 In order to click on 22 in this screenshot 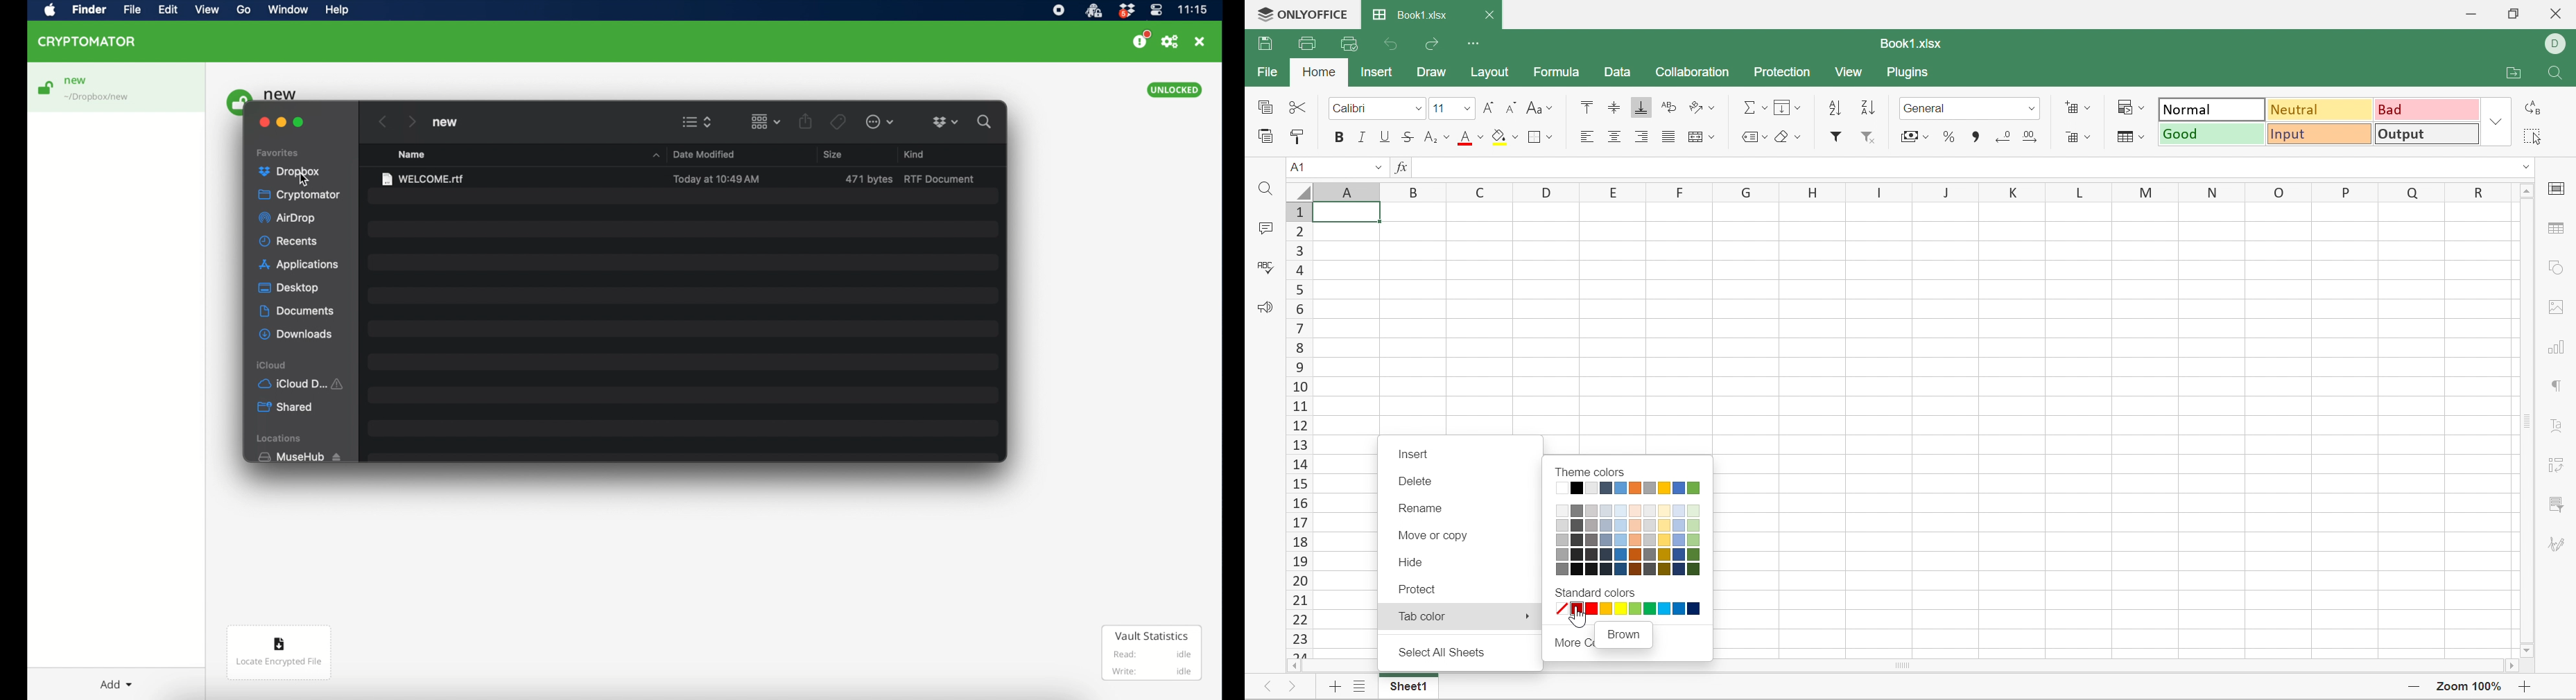, I will do `click(1300, 620)`.